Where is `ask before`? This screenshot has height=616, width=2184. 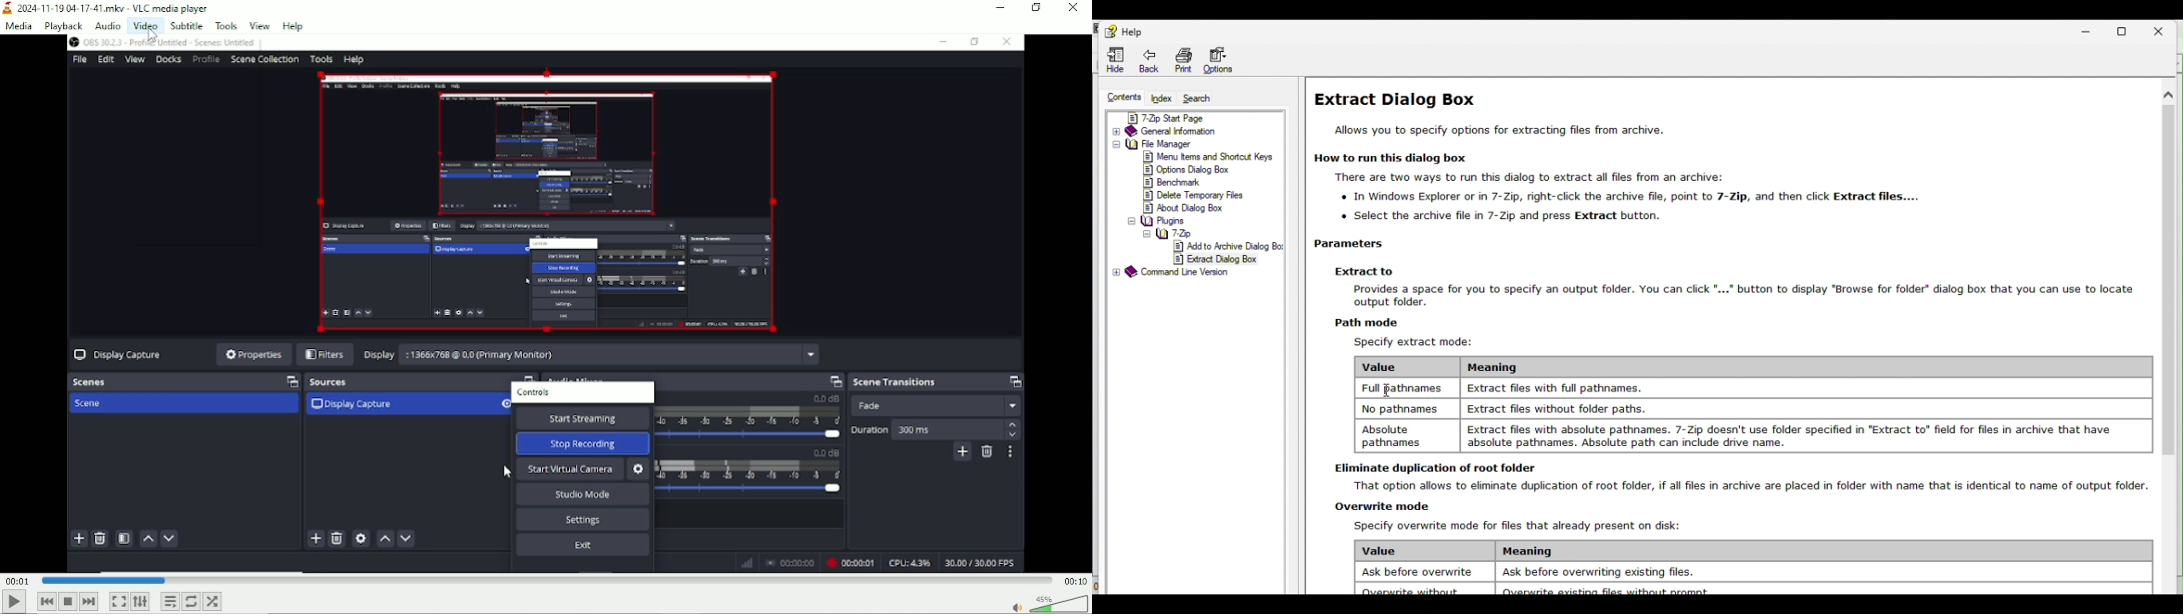
ask before is located at coordinates (1422, 573).